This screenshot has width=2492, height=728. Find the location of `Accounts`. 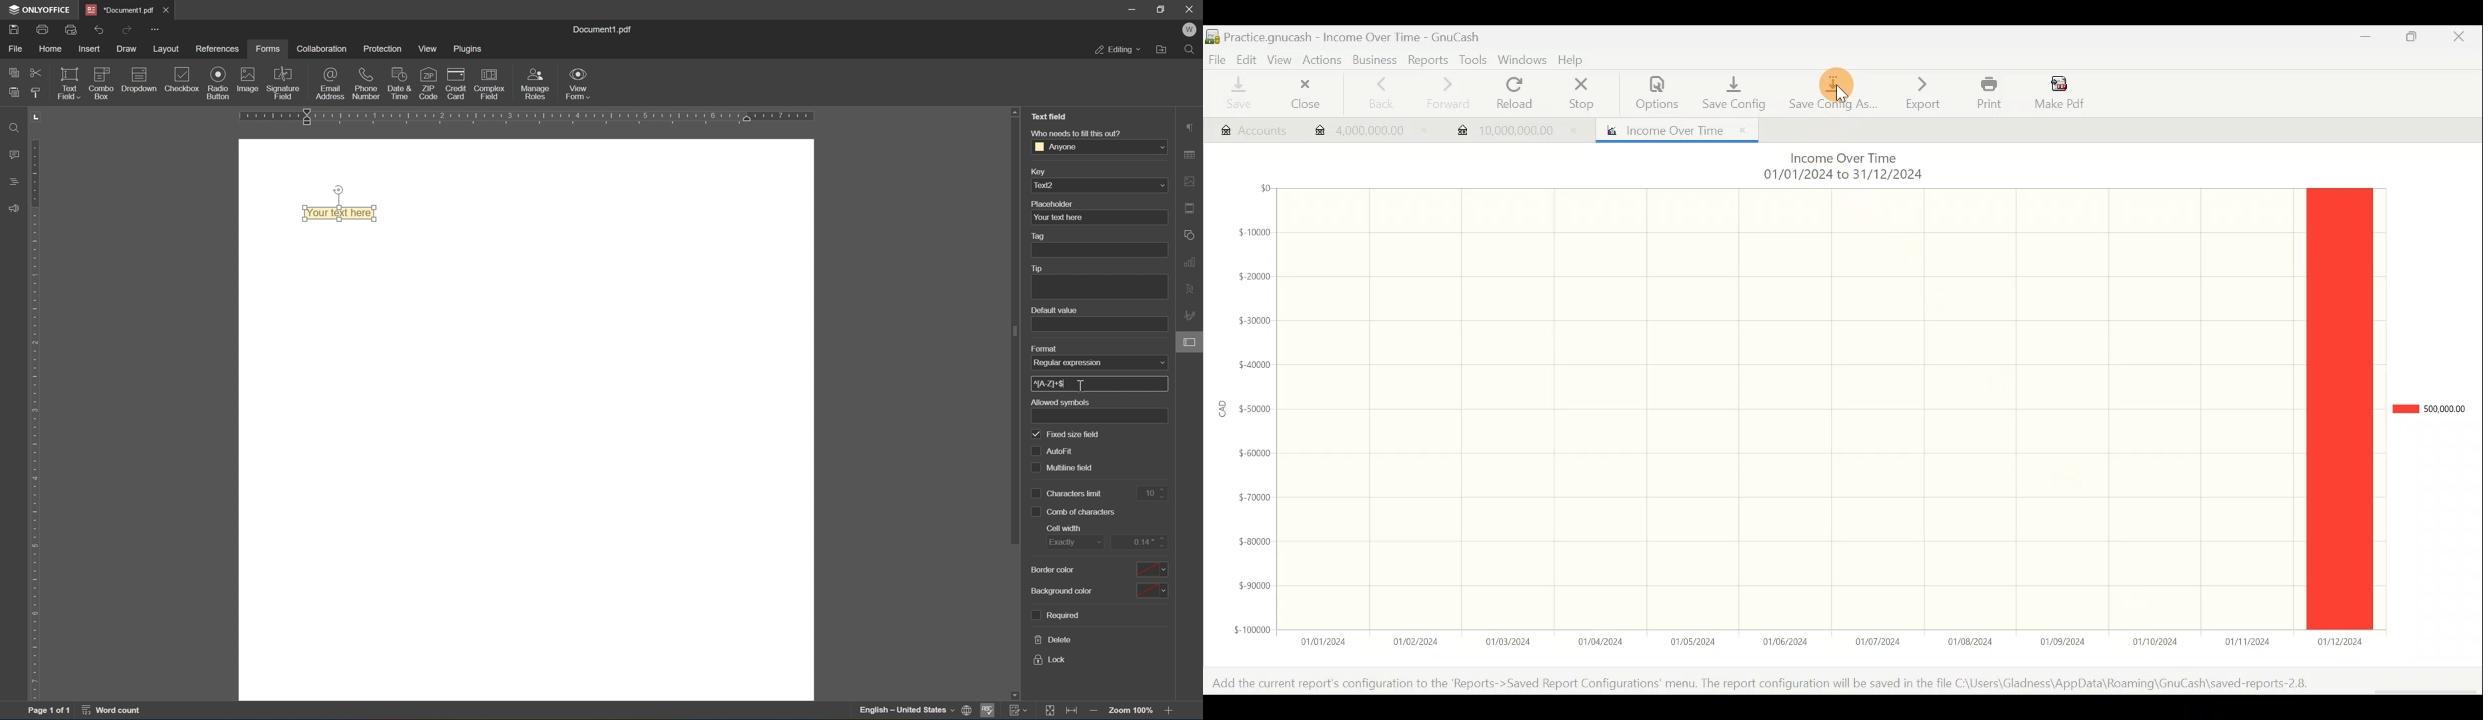

Accounts is located at coordinates (1244, 128).